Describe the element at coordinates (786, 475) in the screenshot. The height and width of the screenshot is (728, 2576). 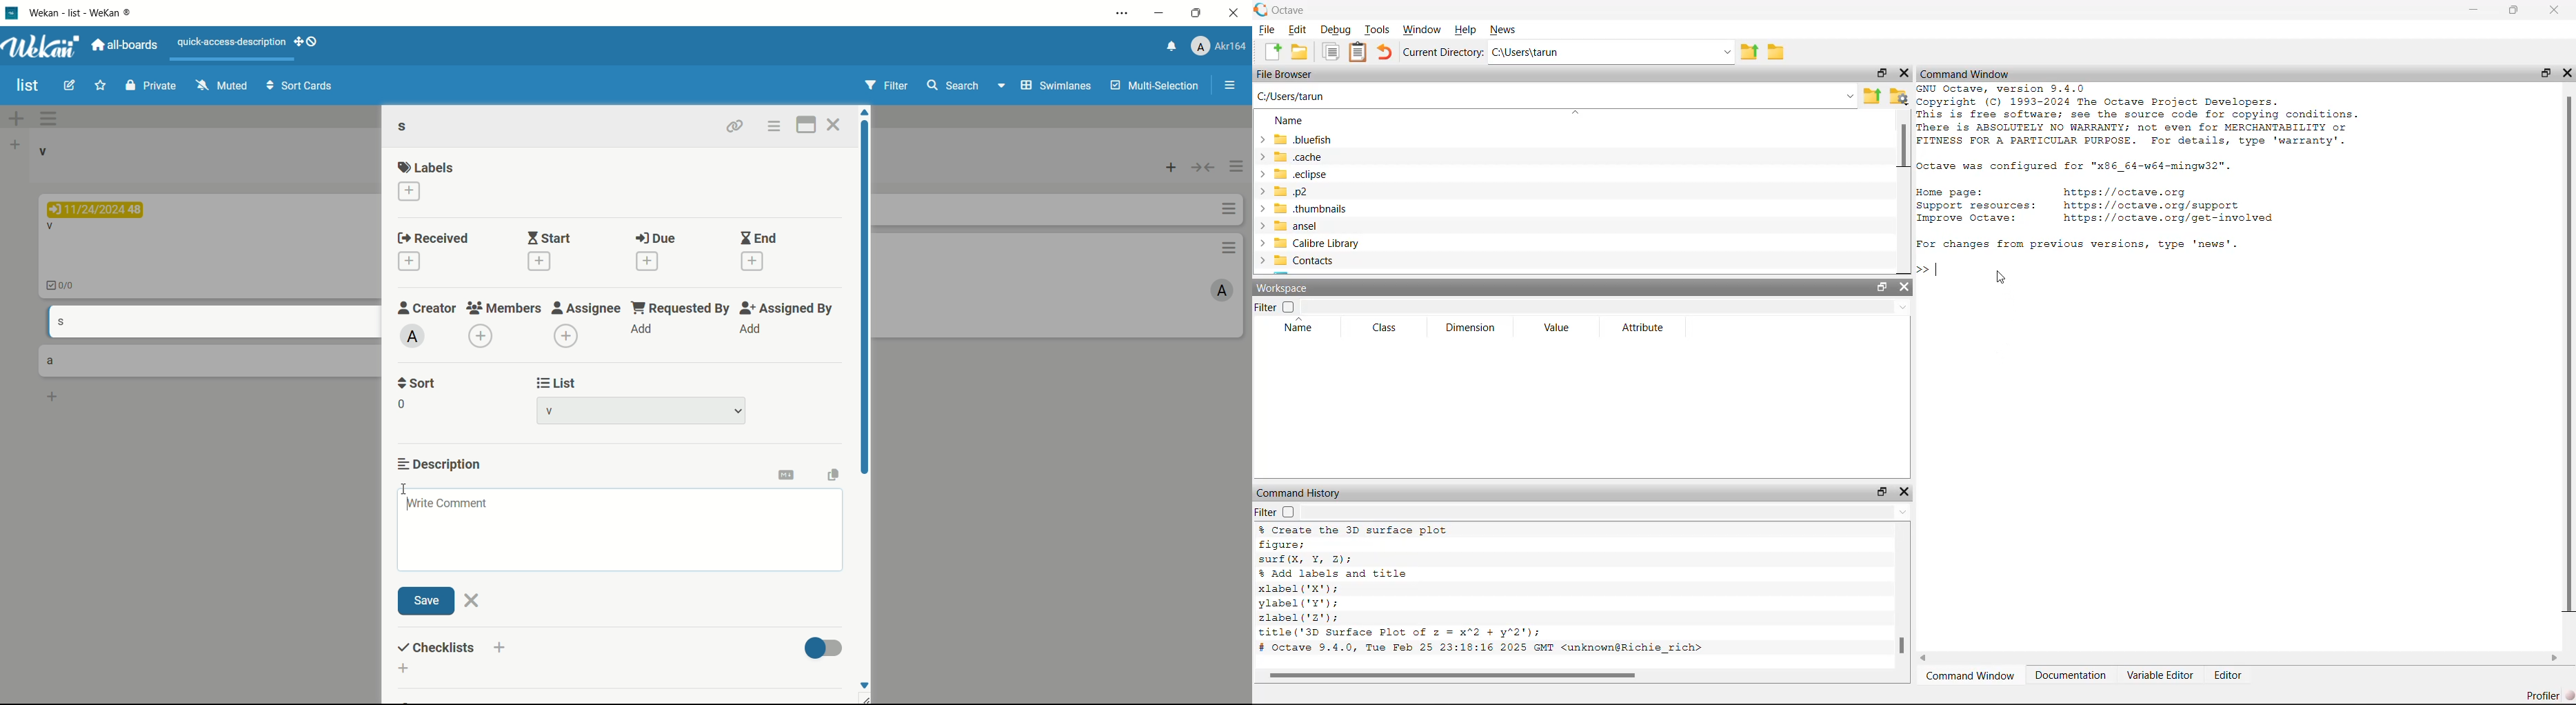
I see `convert to markdown` at that location.